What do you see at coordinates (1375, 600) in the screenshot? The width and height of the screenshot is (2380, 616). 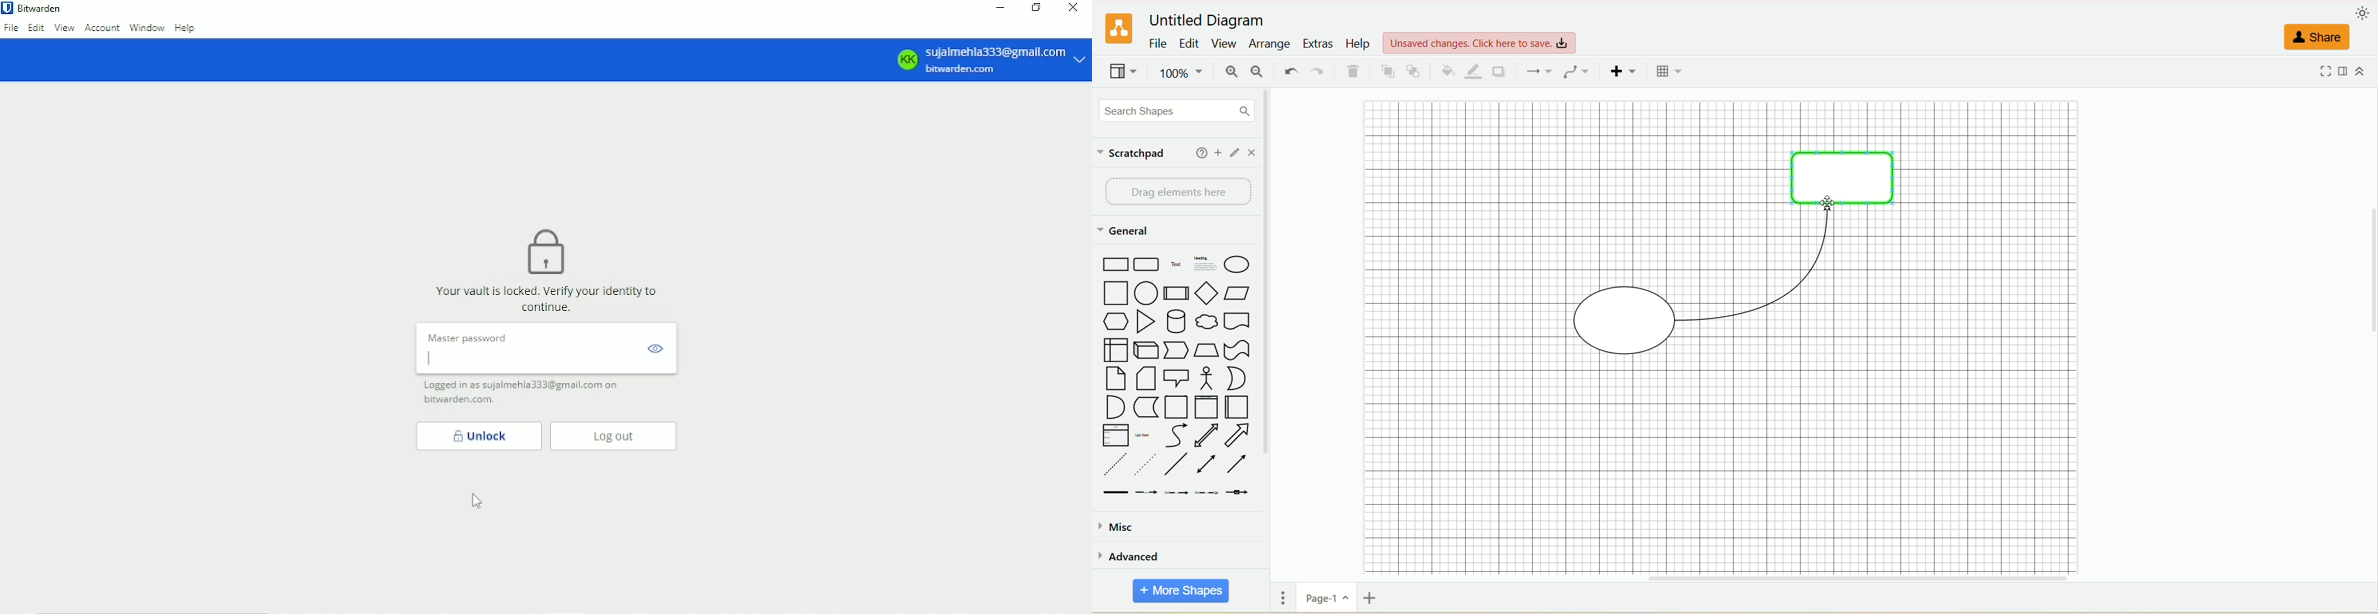 I see `insert page` at bounding box center [1375, 600].